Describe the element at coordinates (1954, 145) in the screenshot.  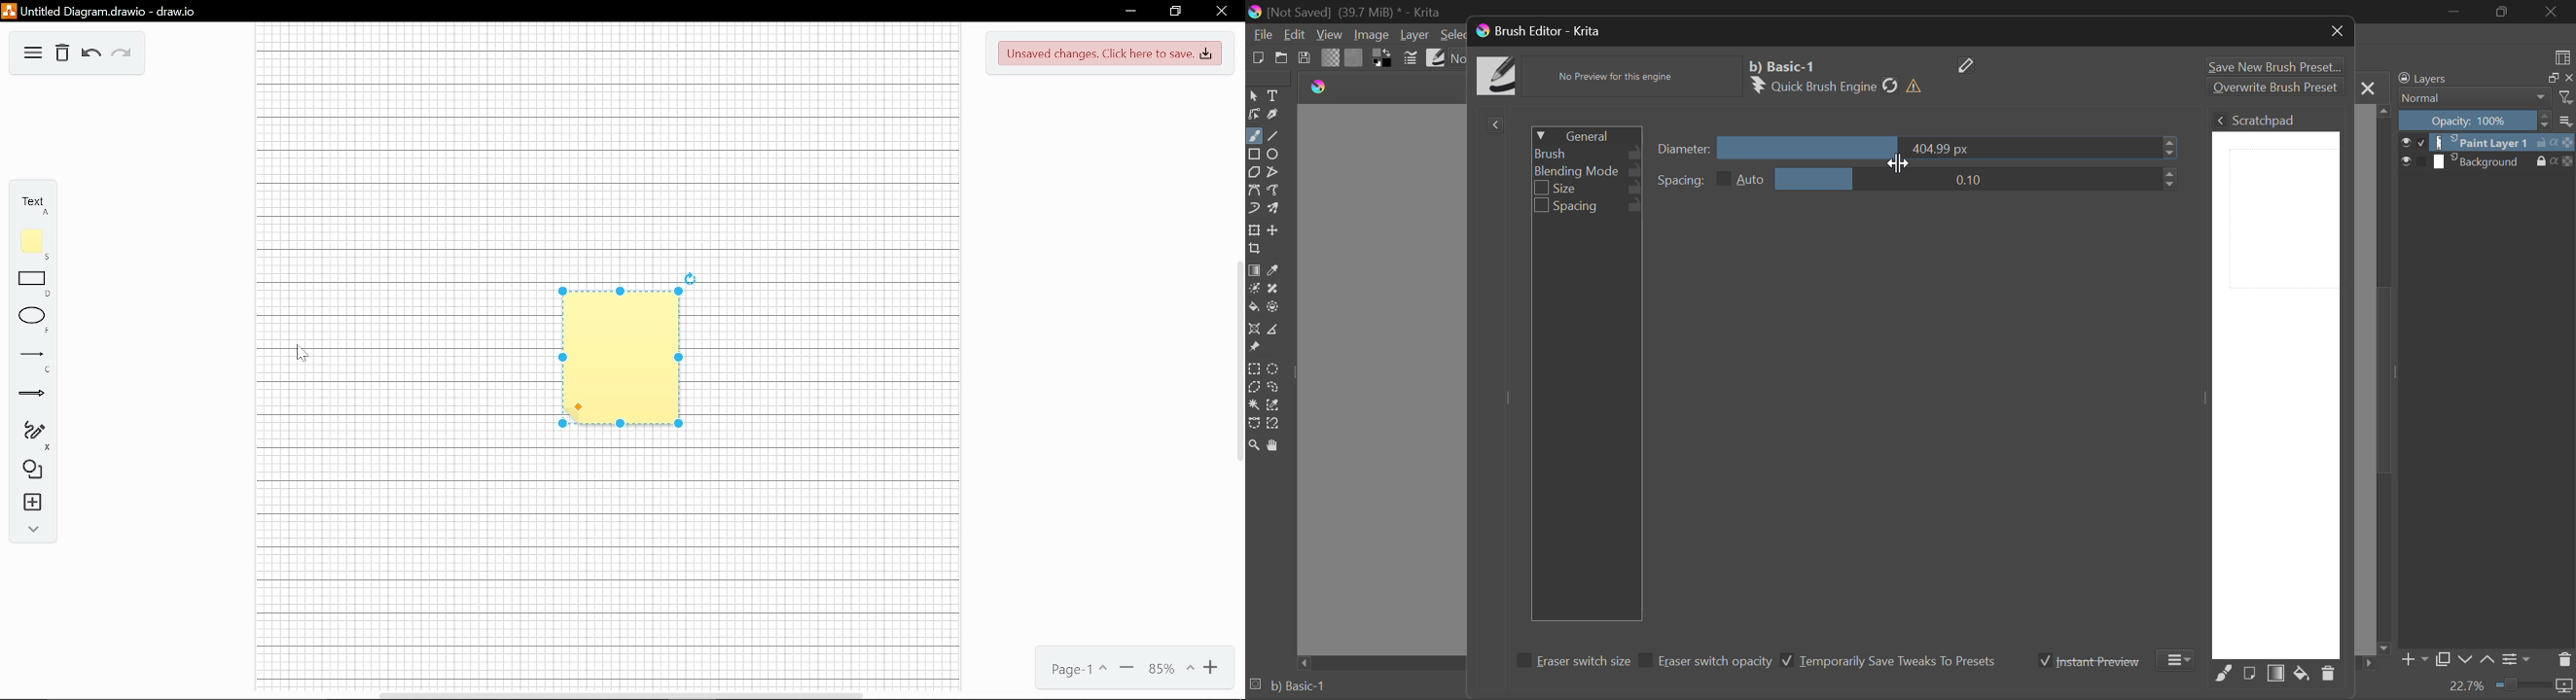
I see `diameter slider` at that location.